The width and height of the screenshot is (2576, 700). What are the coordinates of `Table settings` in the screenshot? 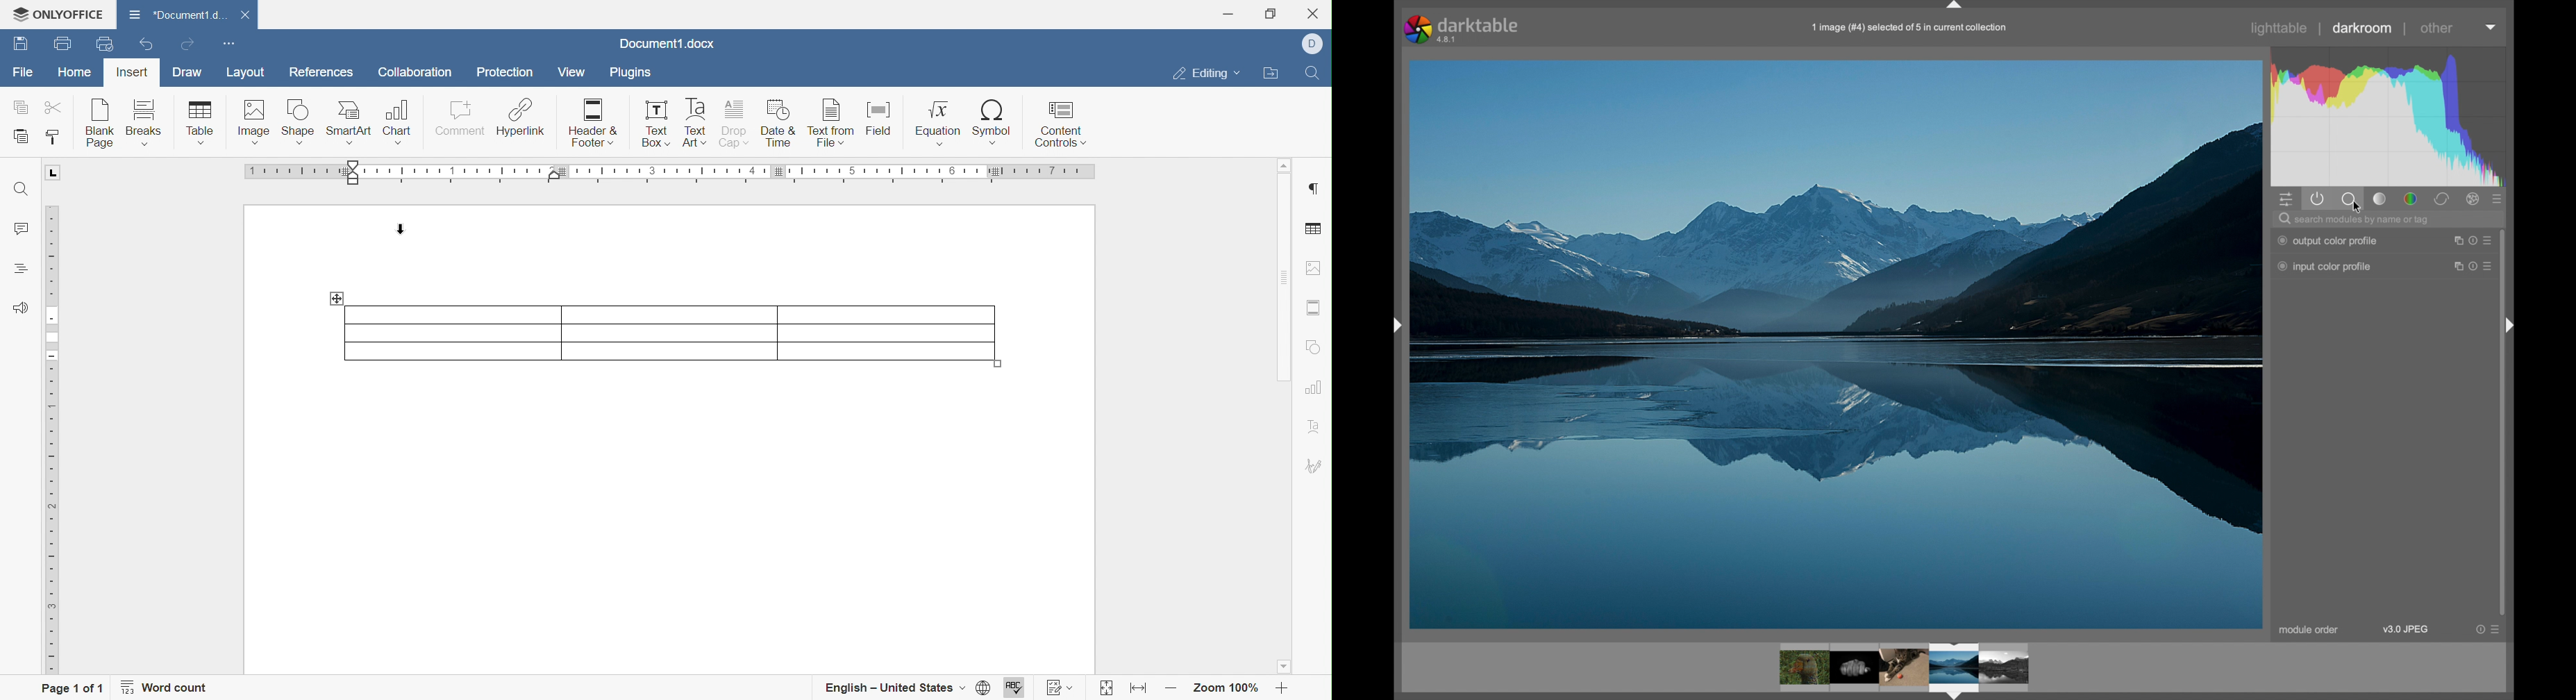 It's located at (1316, 228).